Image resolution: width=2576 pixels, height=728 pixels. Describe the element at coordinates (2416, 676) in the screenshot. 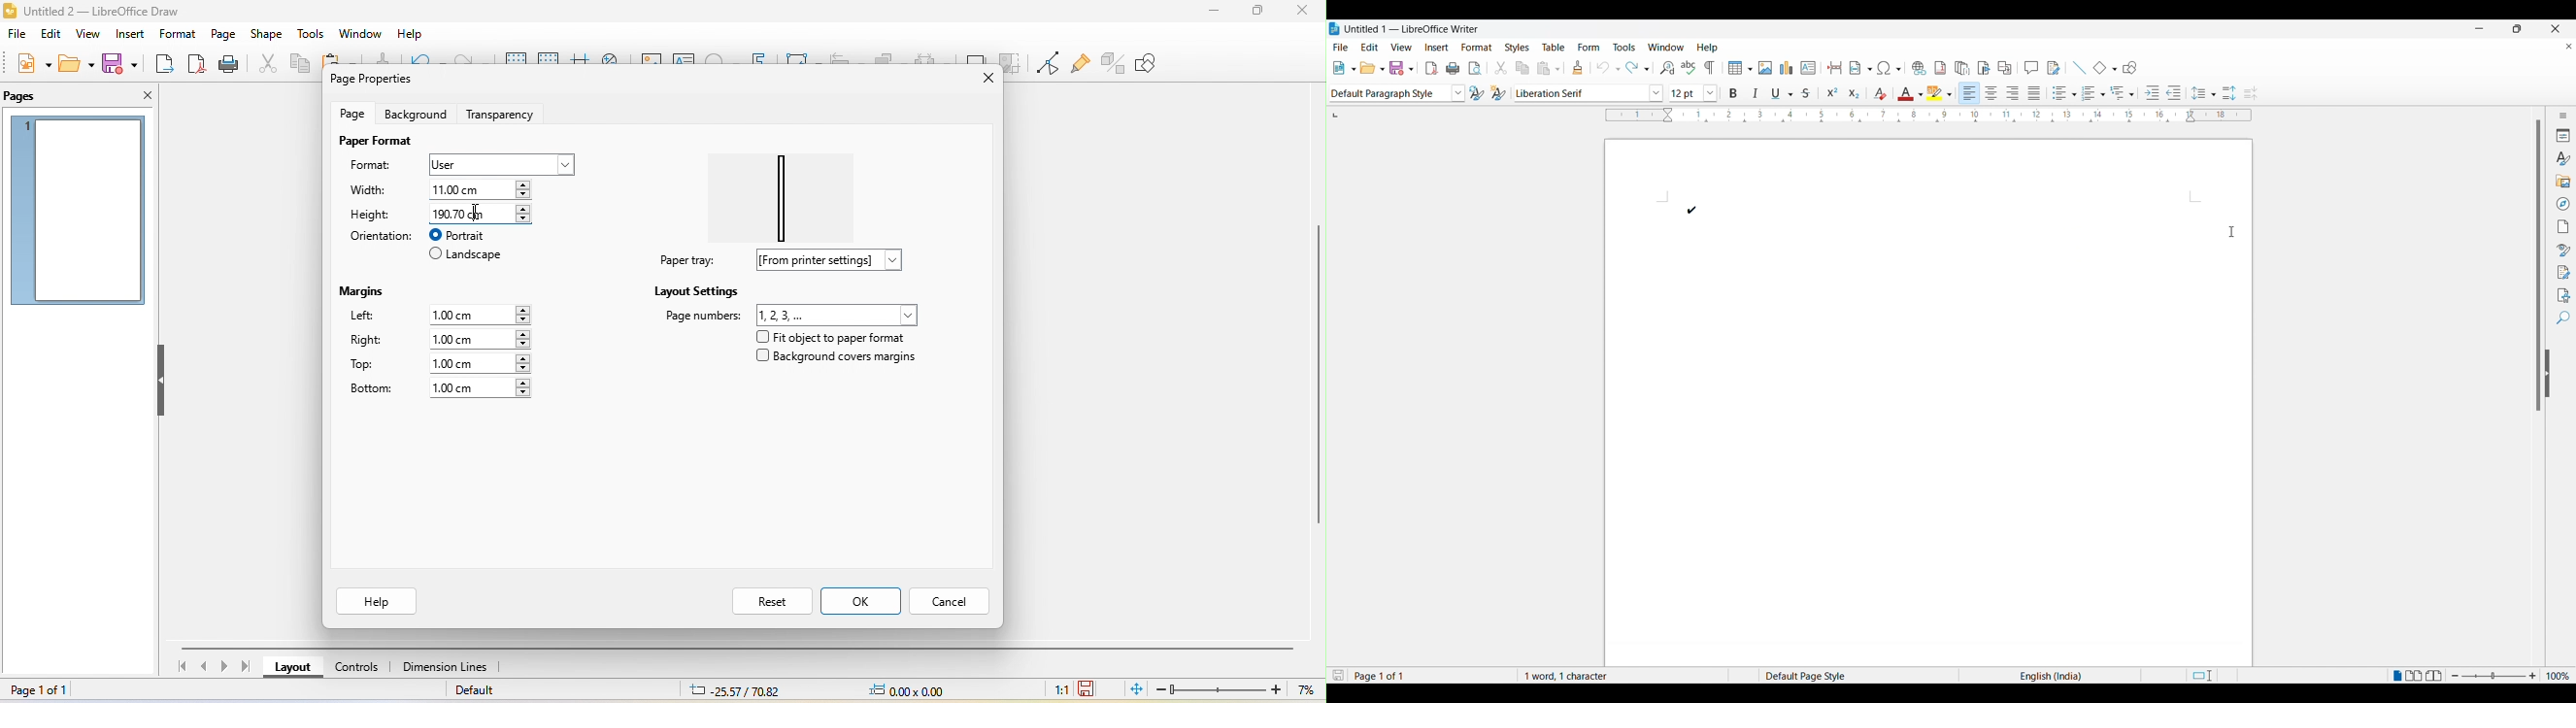

I see `Multiple page view` at that location.